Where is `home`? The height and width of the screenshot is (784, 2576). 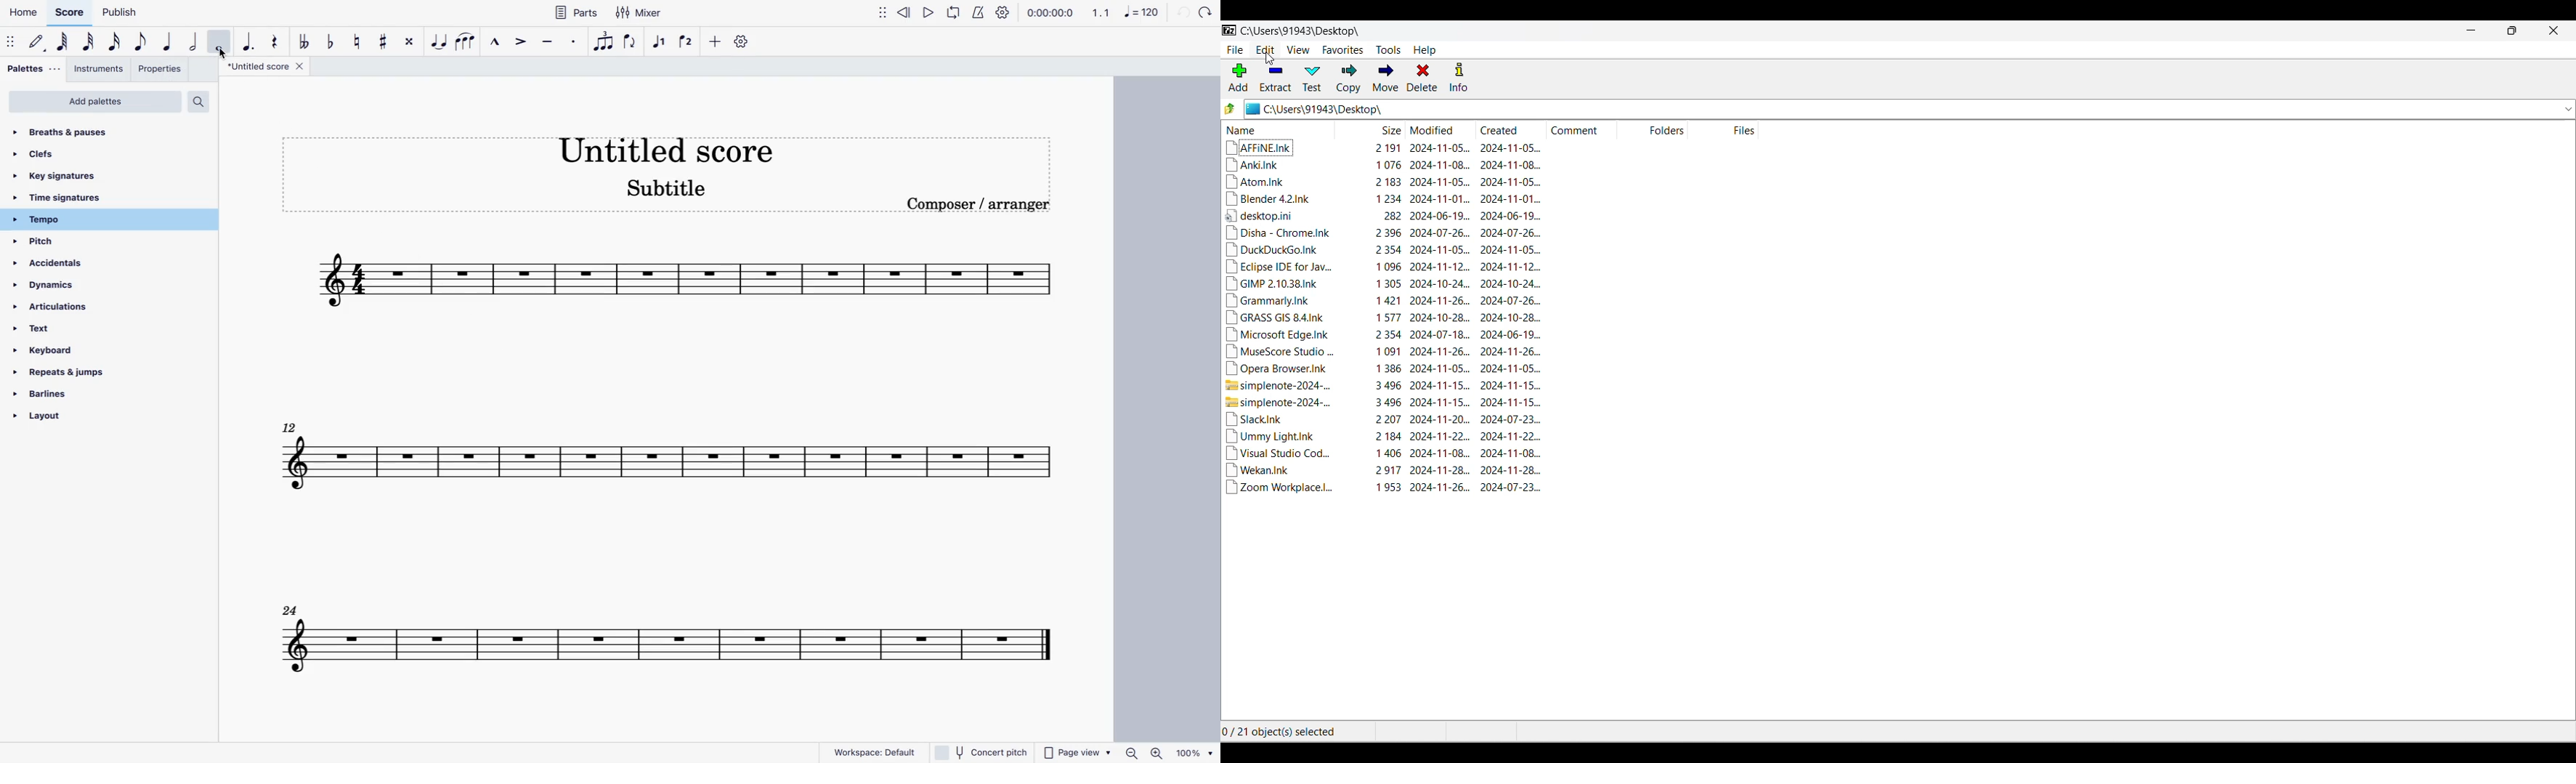
home is located at coordinates (25, 12).